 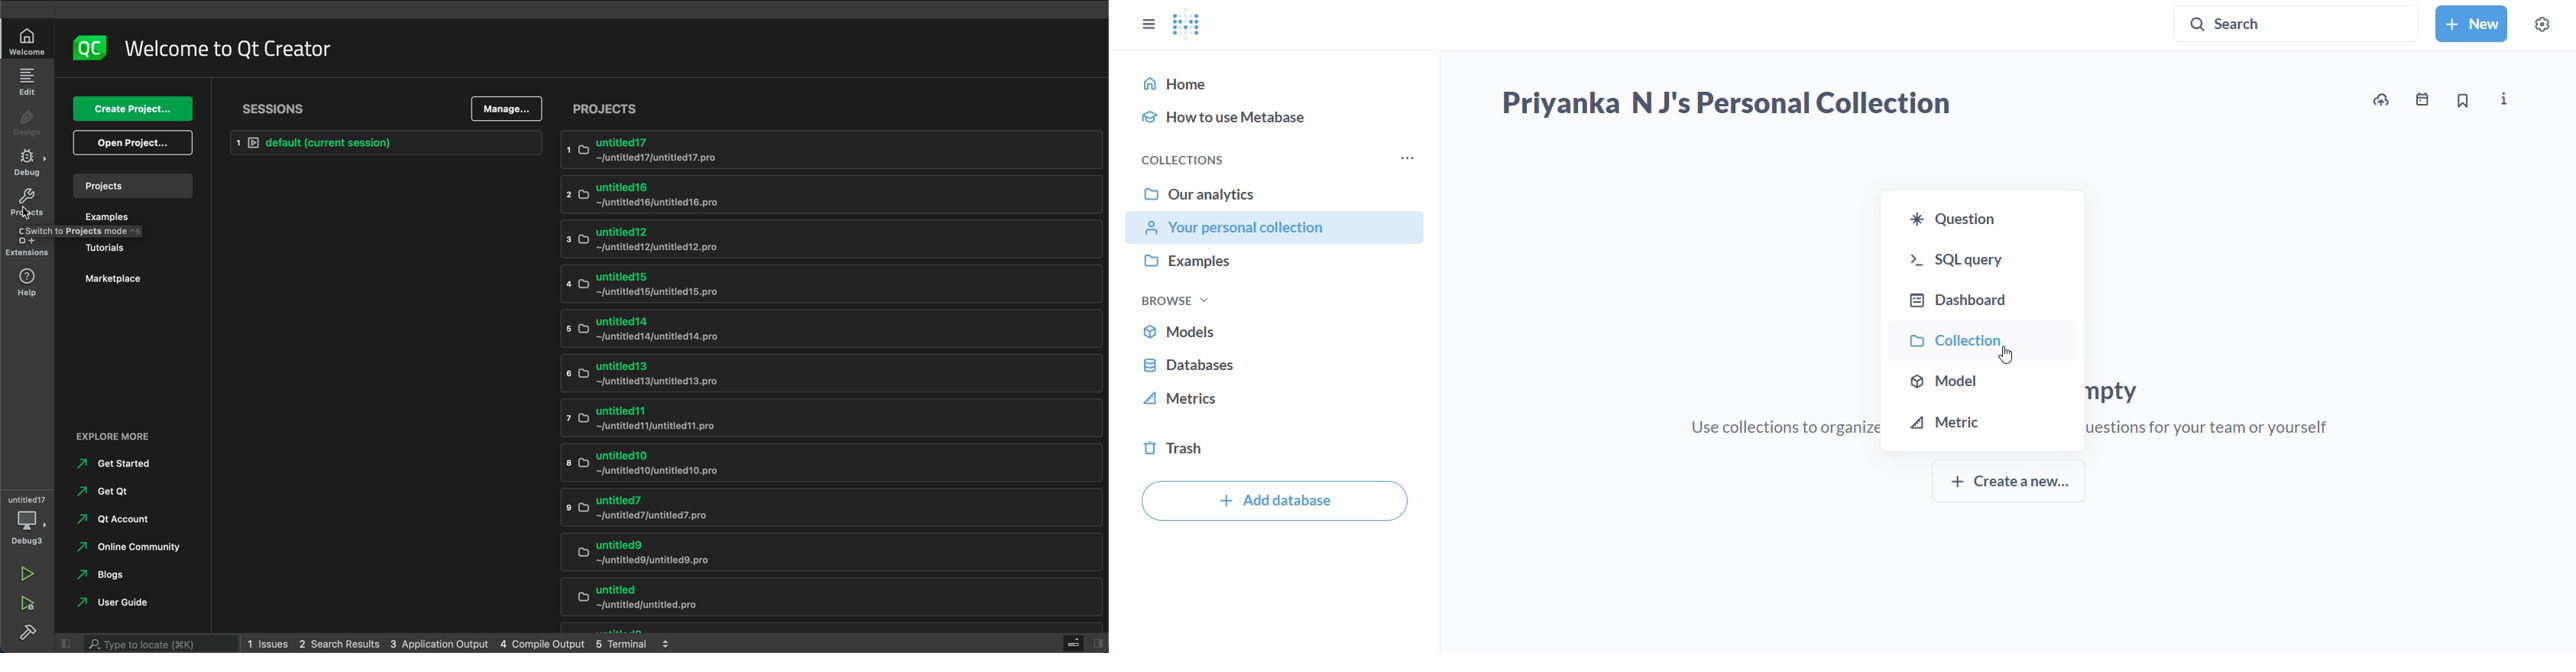 I want to click on untitled15, so click(x=823, y=285).